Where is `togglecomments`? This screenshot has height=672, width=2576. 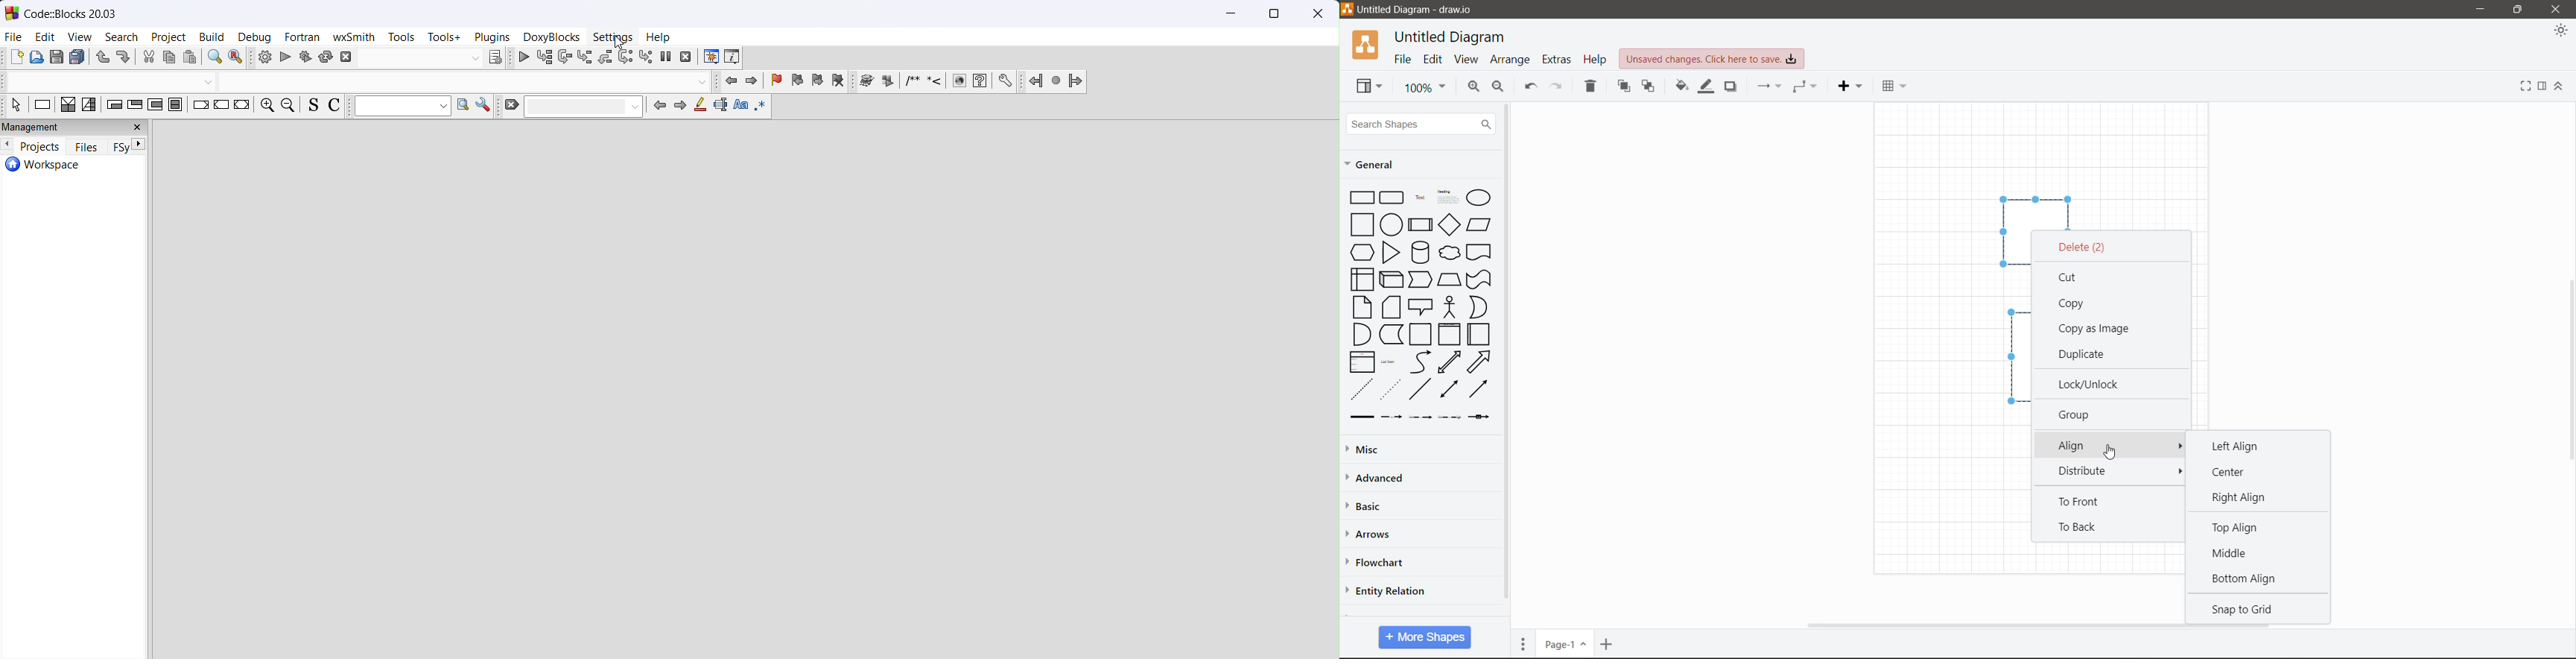
togglecomments is located at coordinates (334, 107).